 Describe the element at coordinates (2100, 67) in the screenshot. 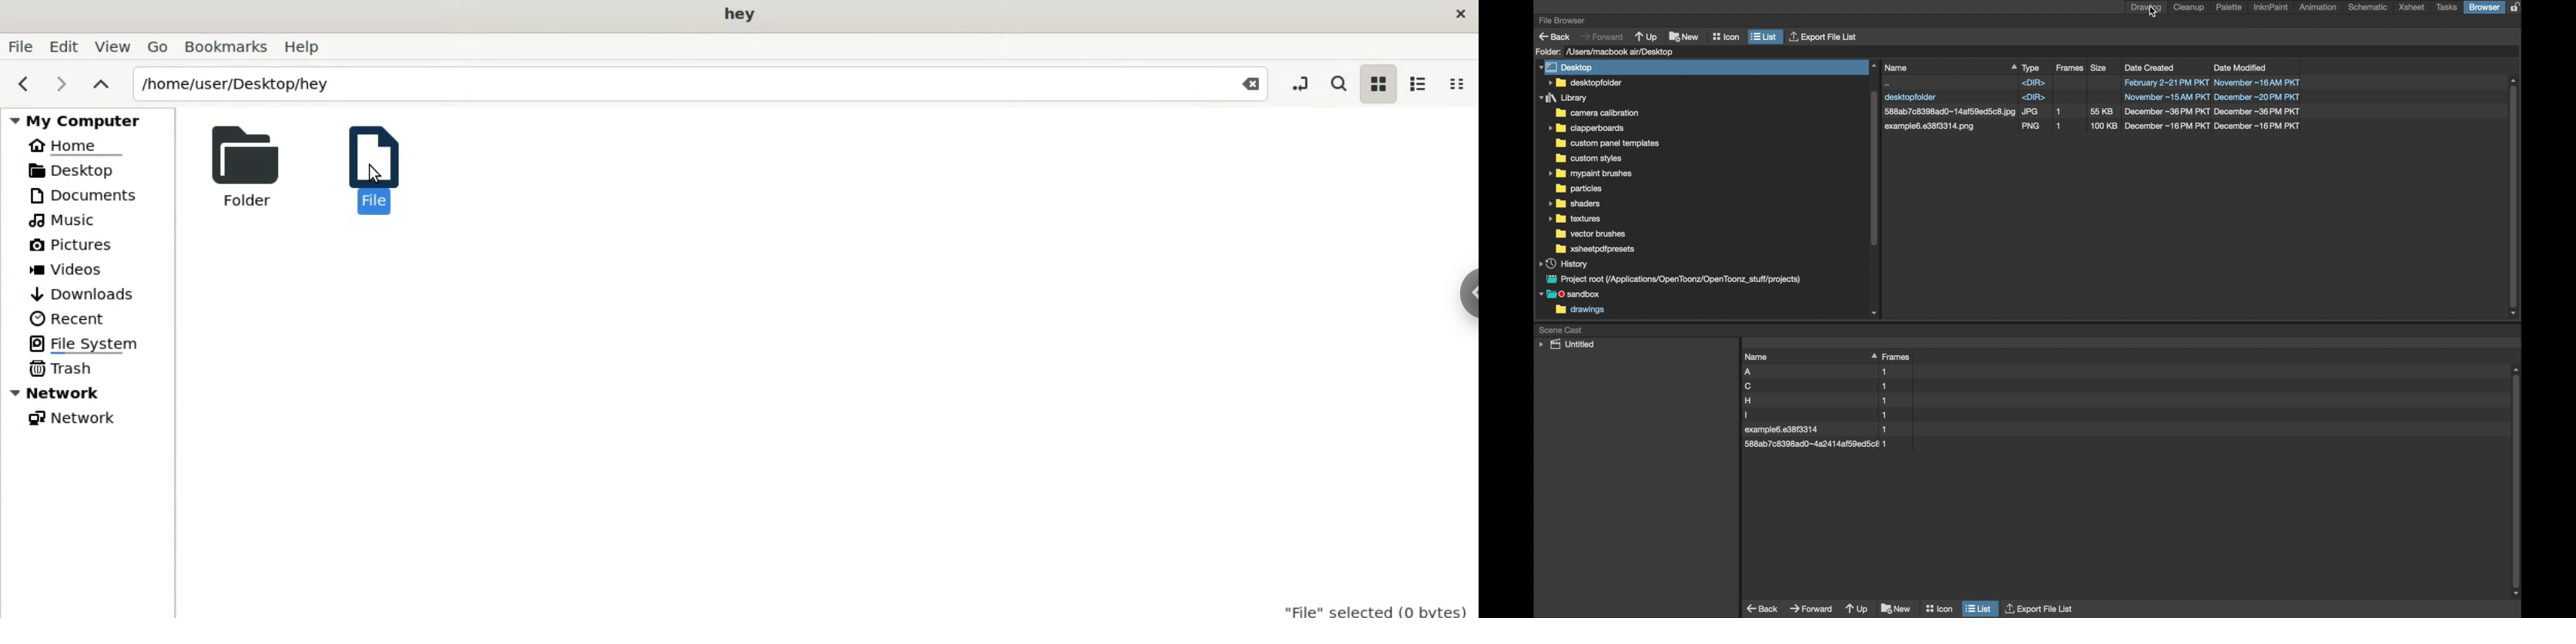

I see `size` at that location.